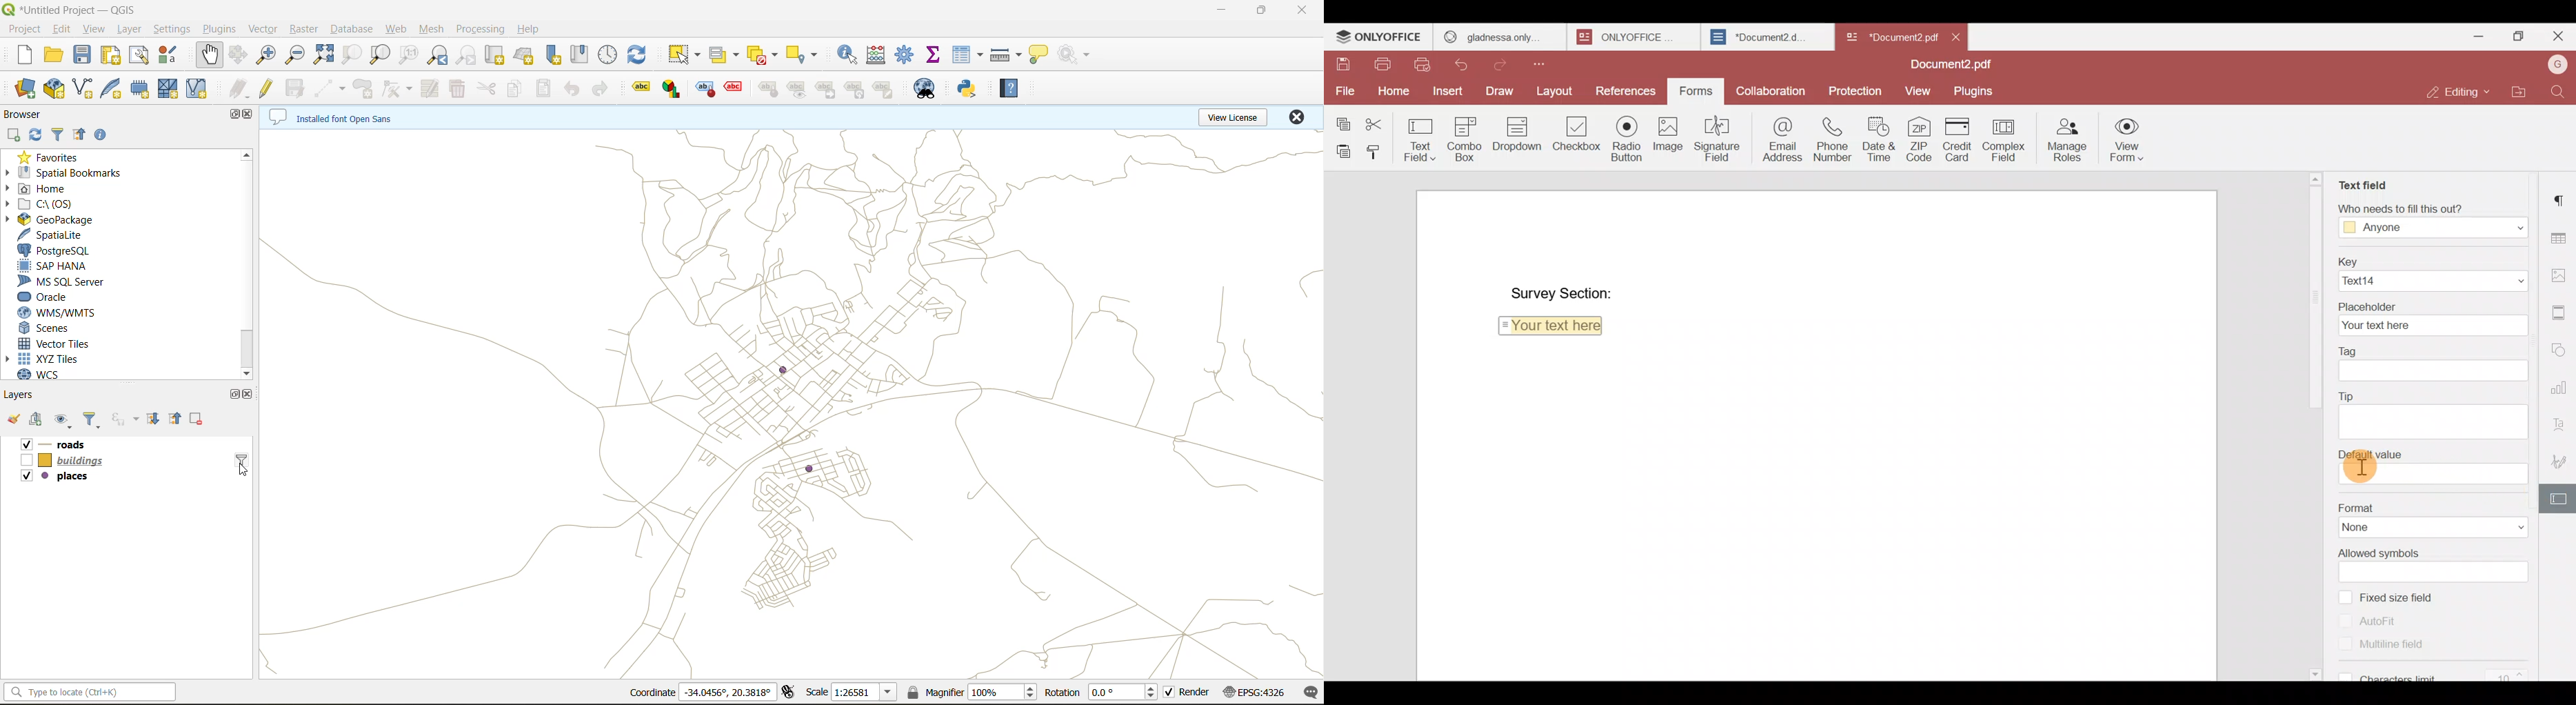 This screenshot has width=2576, height=728. Describe the element at coordinates (1499, 91) in the screenshot. I see `Draw` at that location.